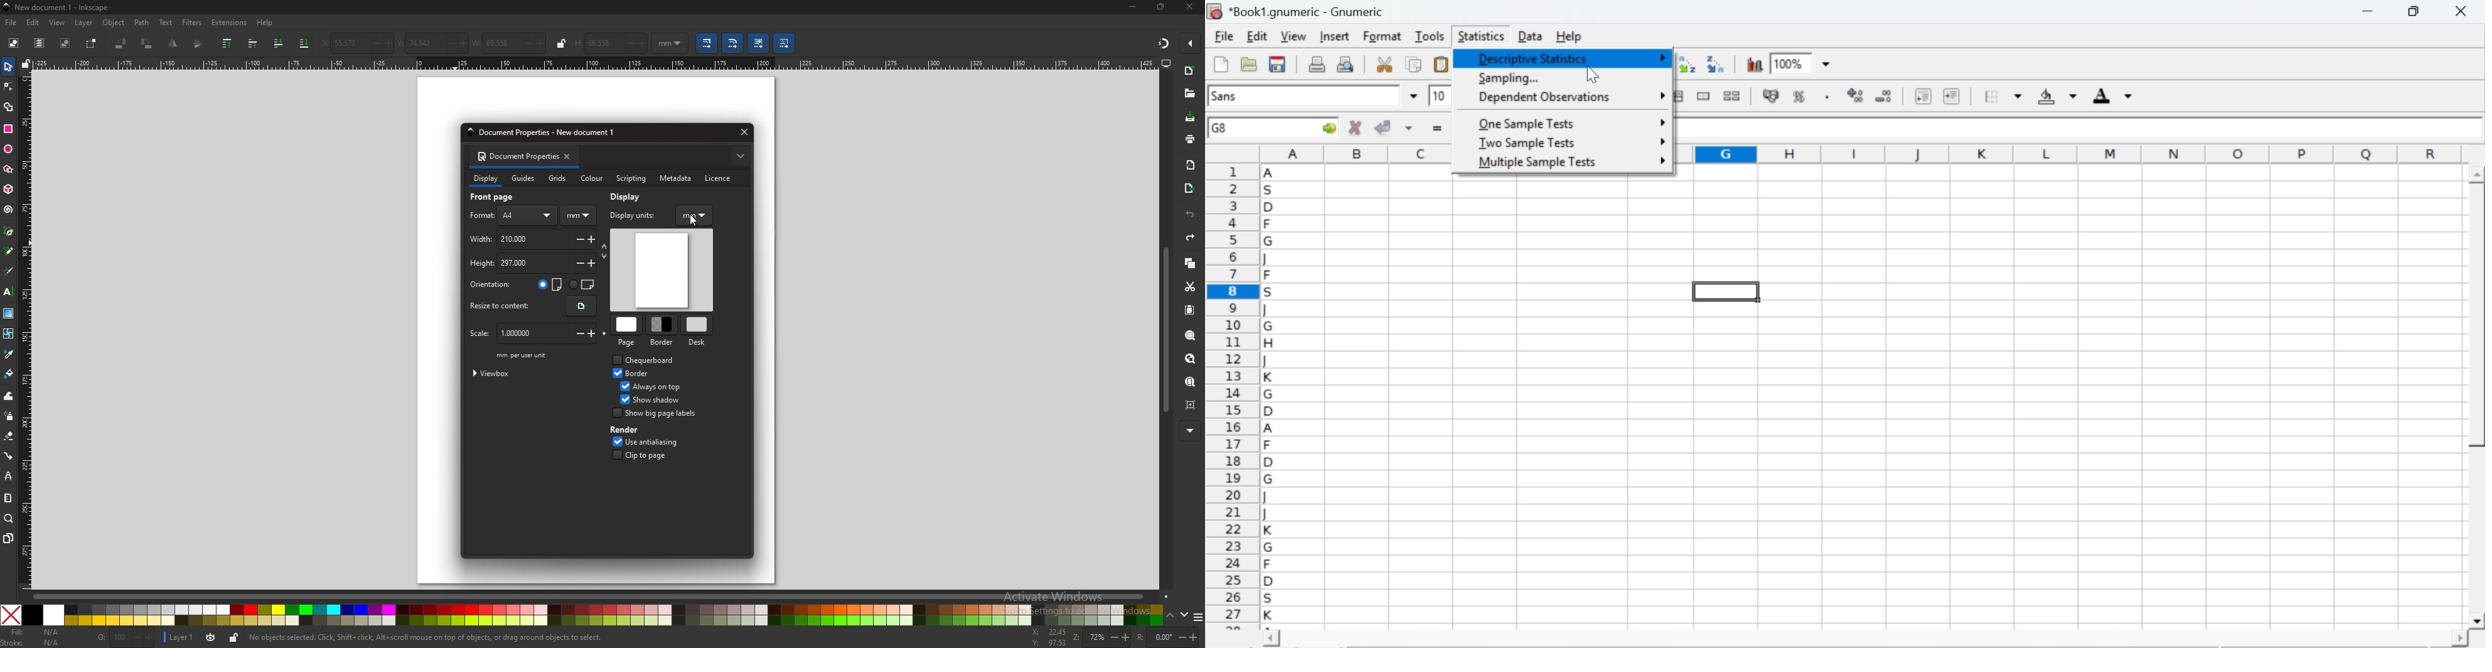 The width and height of the screenshot is (2492, 672). What do you see at coordinates (1192, 405) in the screenshot?
I see `zoom centre page` at bounding box center [1192, 405].